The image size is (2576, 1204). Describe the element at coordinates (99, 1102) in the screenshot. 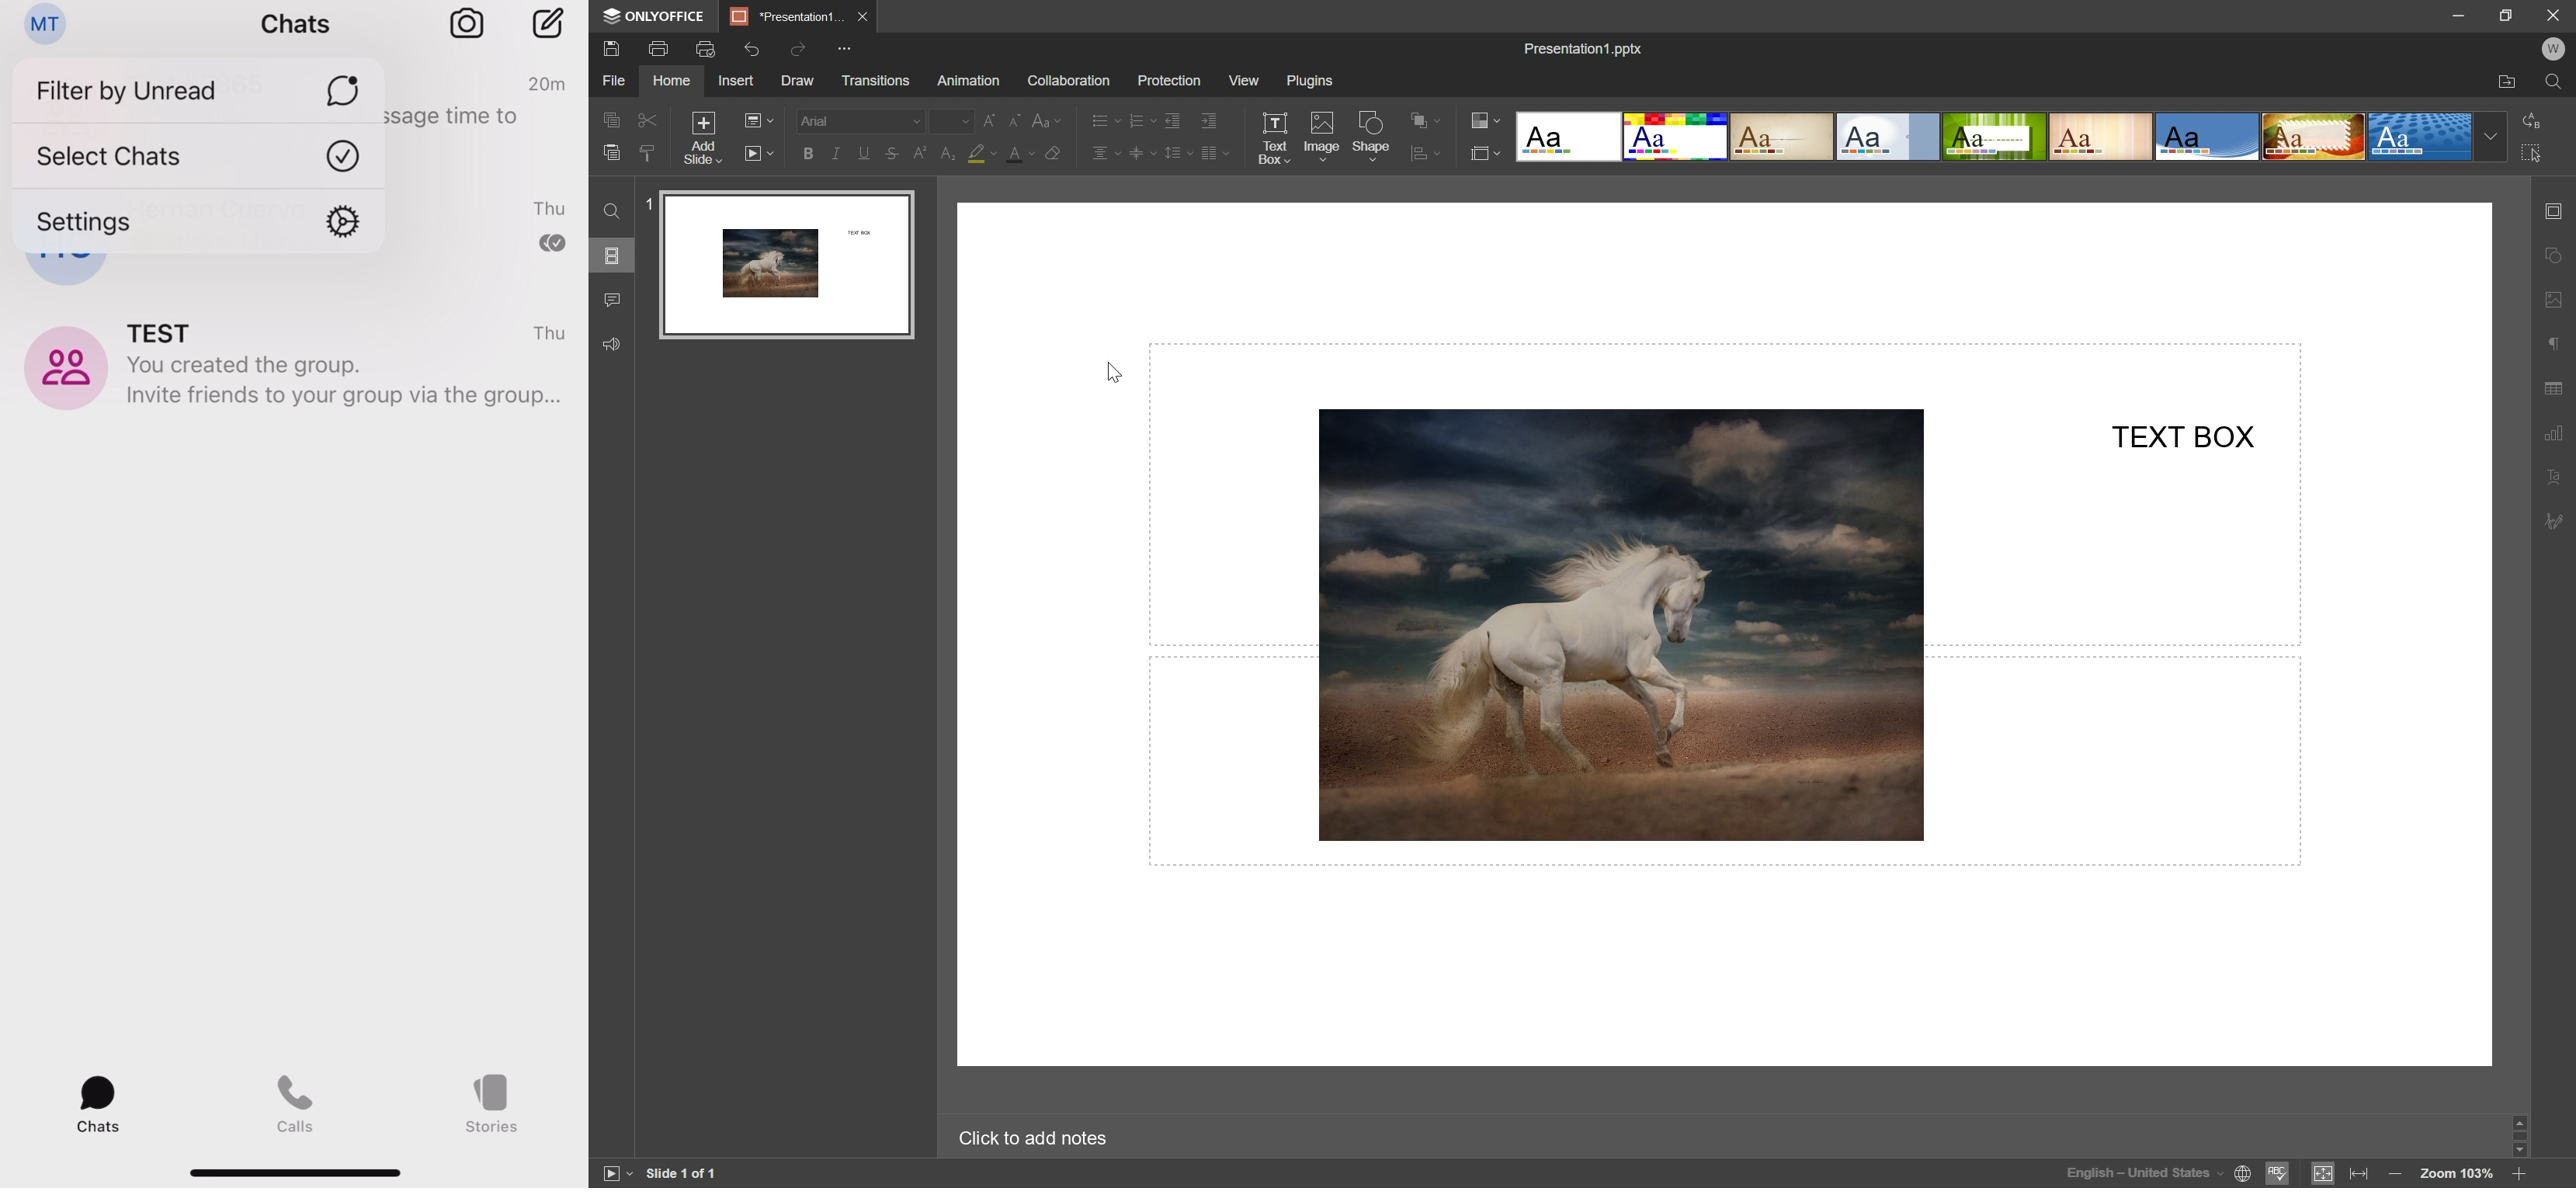

I see `chats` at that location.